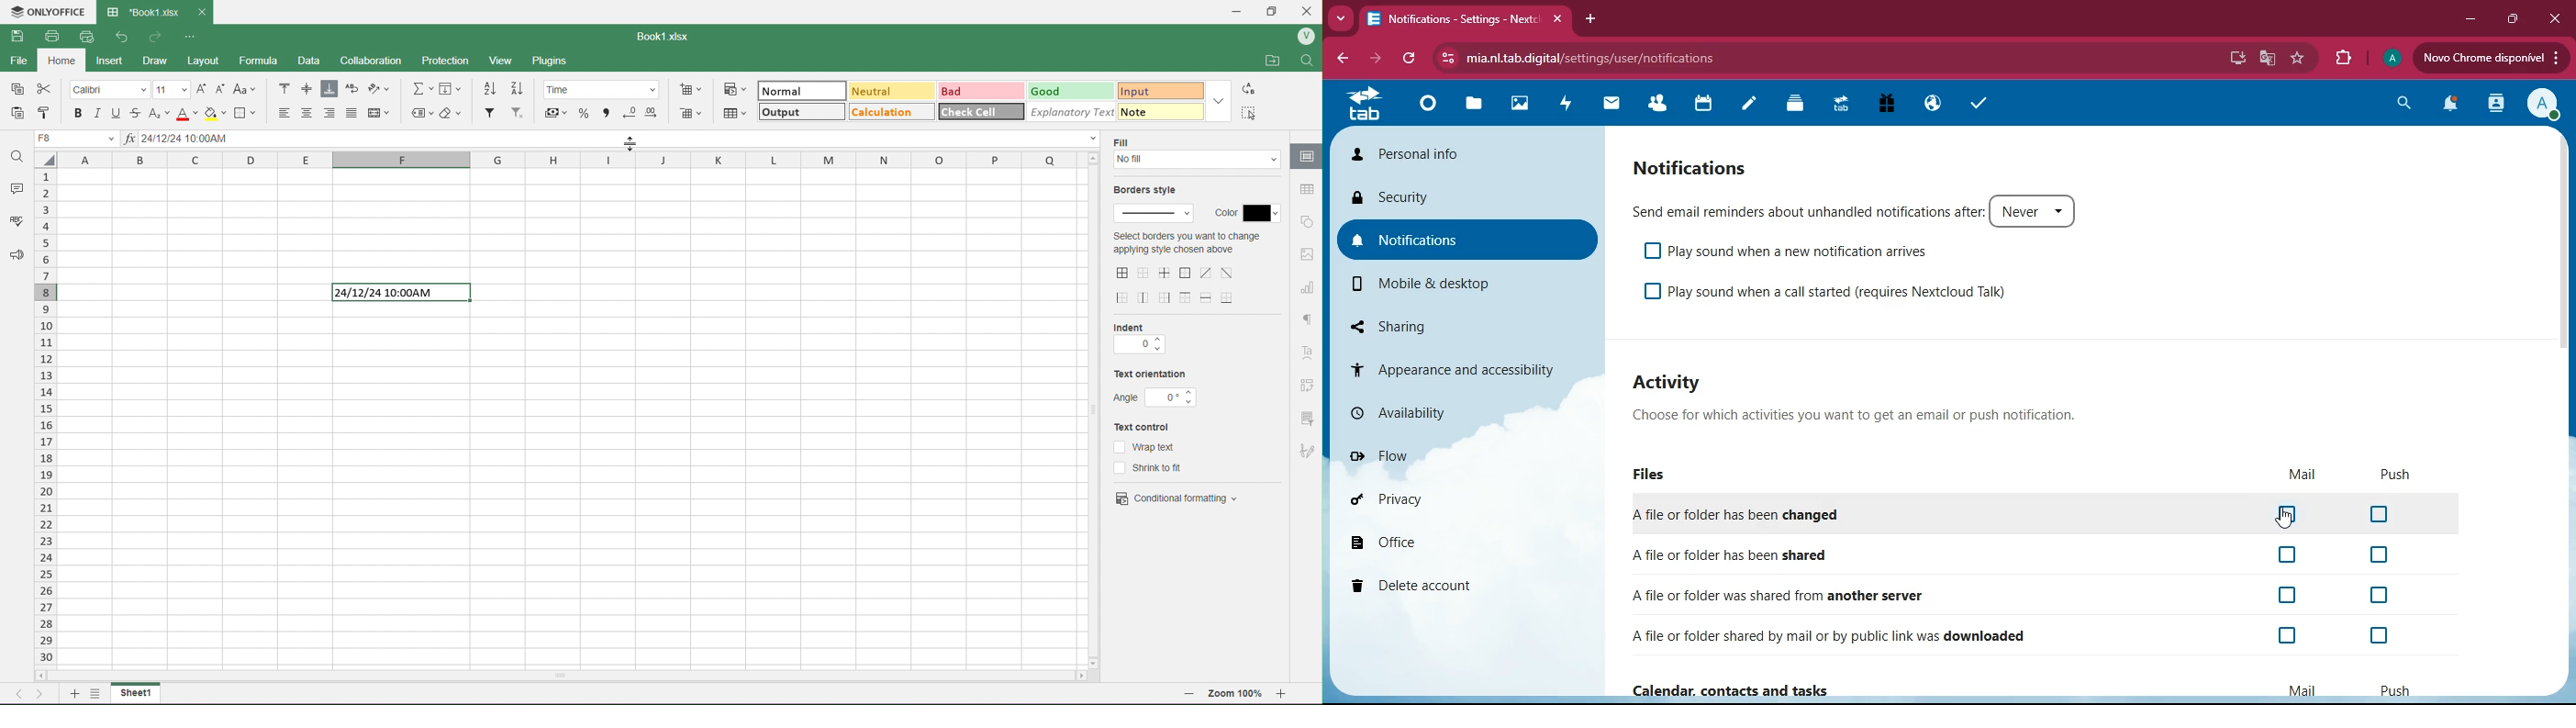 The image size is (2576, 728). Describe the element at coordinates (247, 90) in the screenshot. I see `Change Case` at that location.